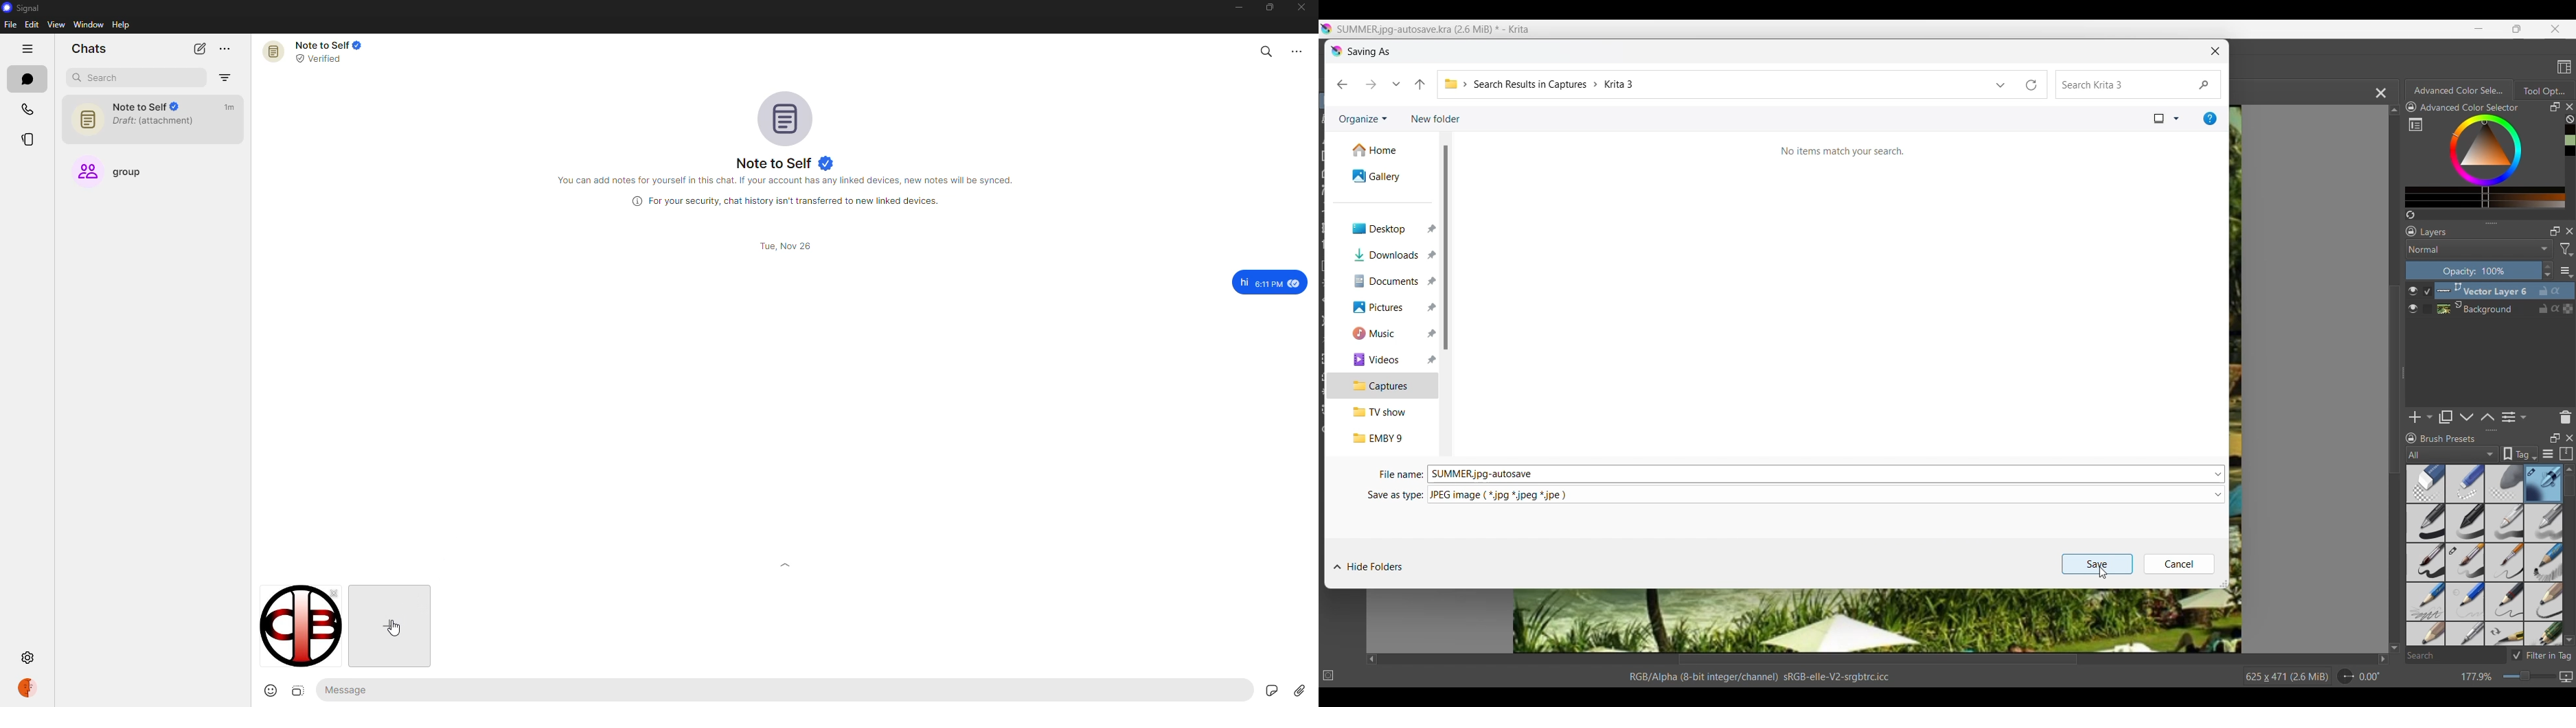 The width and height of the screenshot is (2576, 728). I want to click on Vector layer, so click(2505, 291).